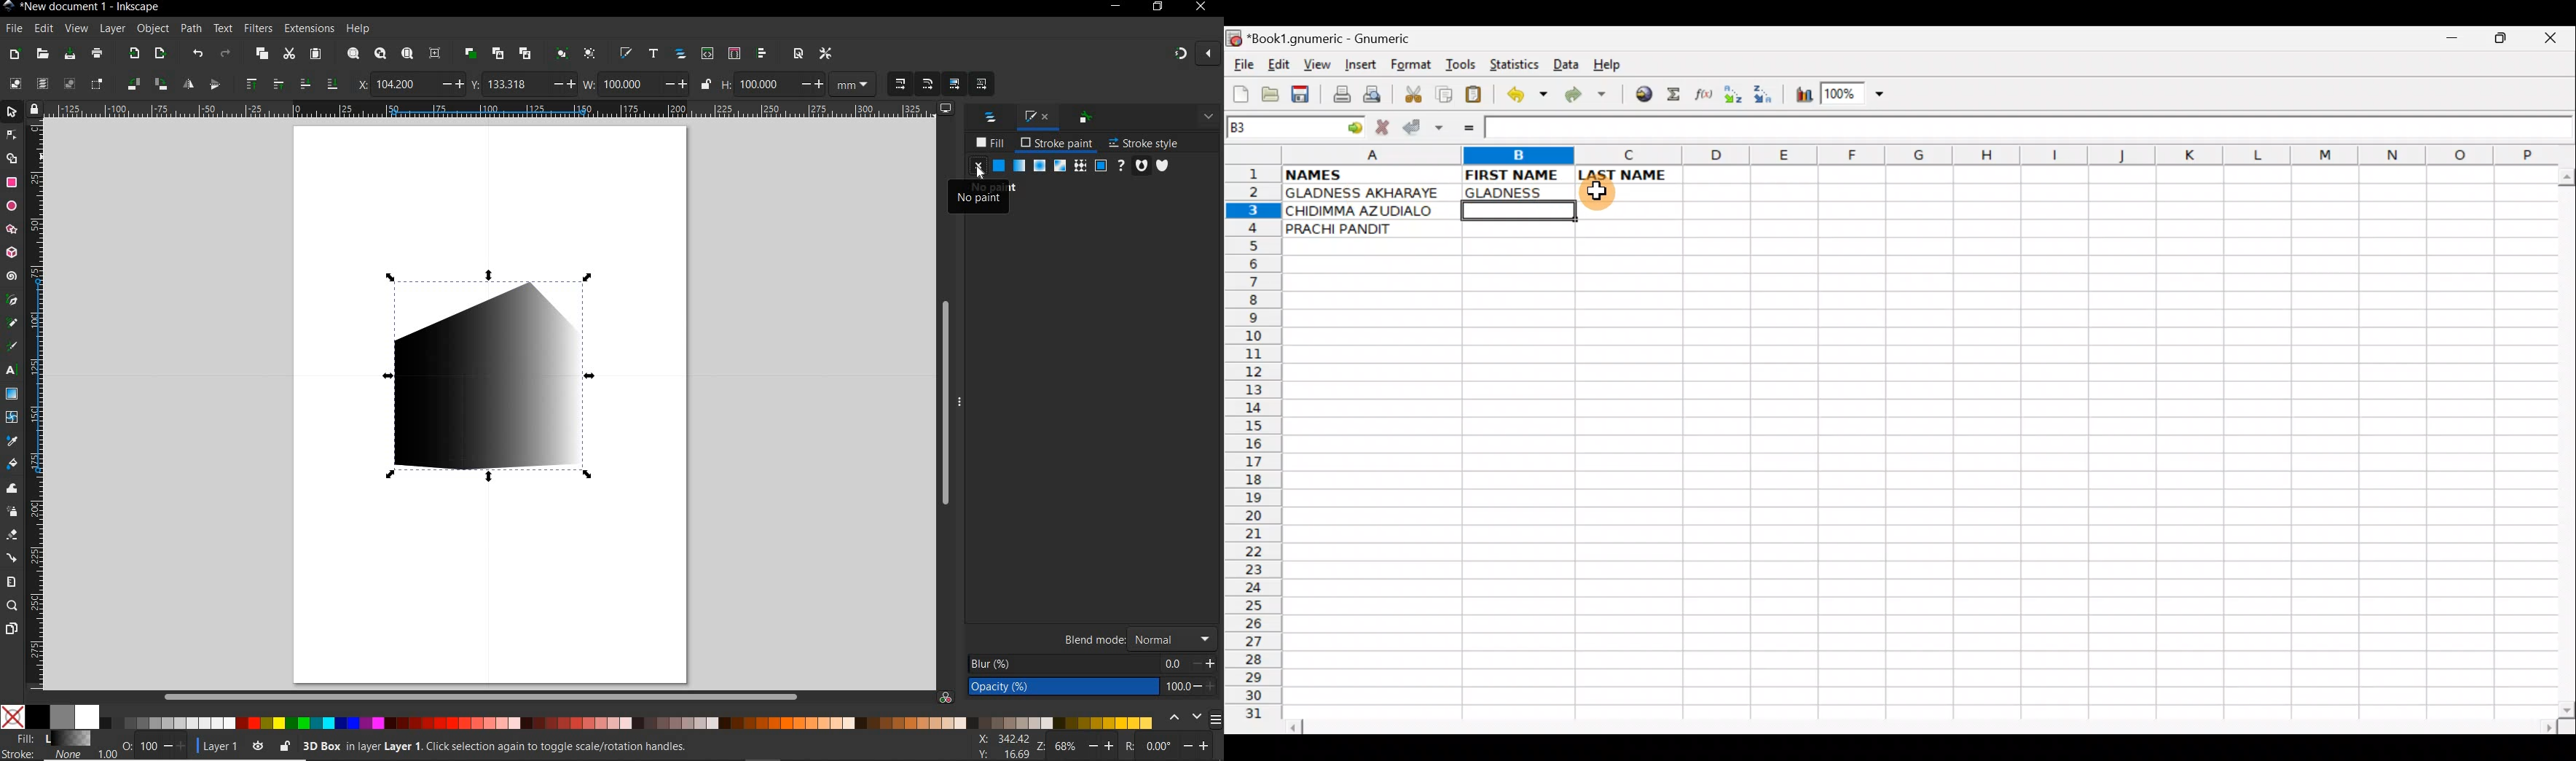 The width and height of the screenshot is (2576, 784). Describe the element at coordinates (1589, 97) in the screenshot. I see `Redo undone action` at that location.